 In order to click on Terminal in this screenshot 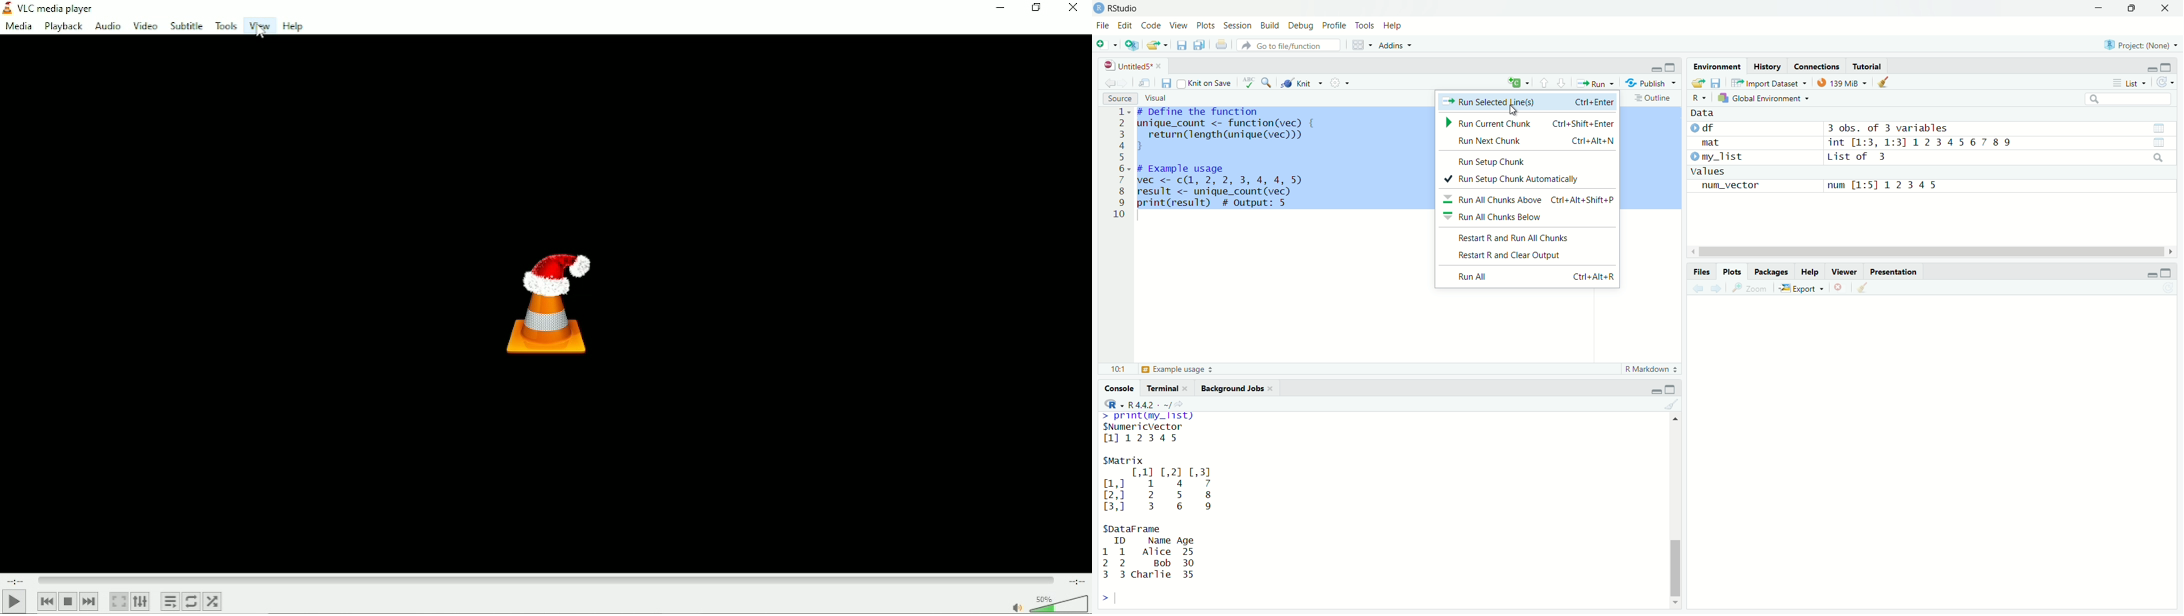, I will do `click(1165, 389)`.